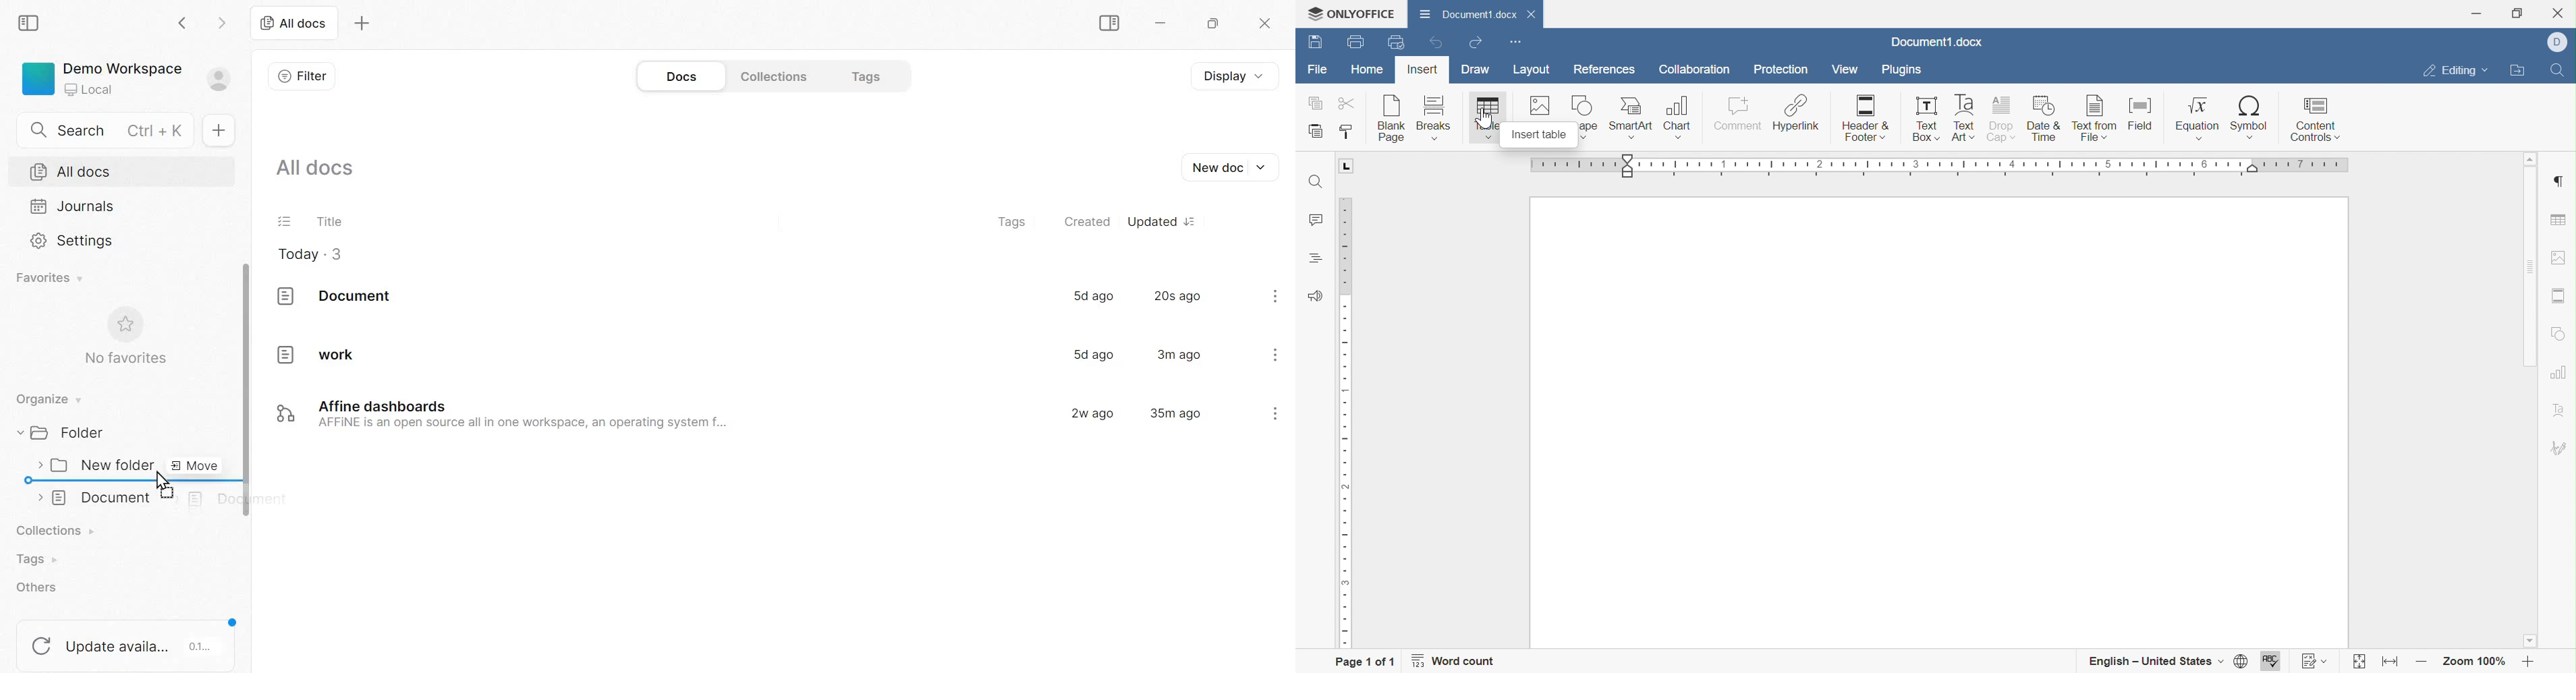 This screenshot has height=700, width=2576. I want to click on Word count, so click(1457, 660).